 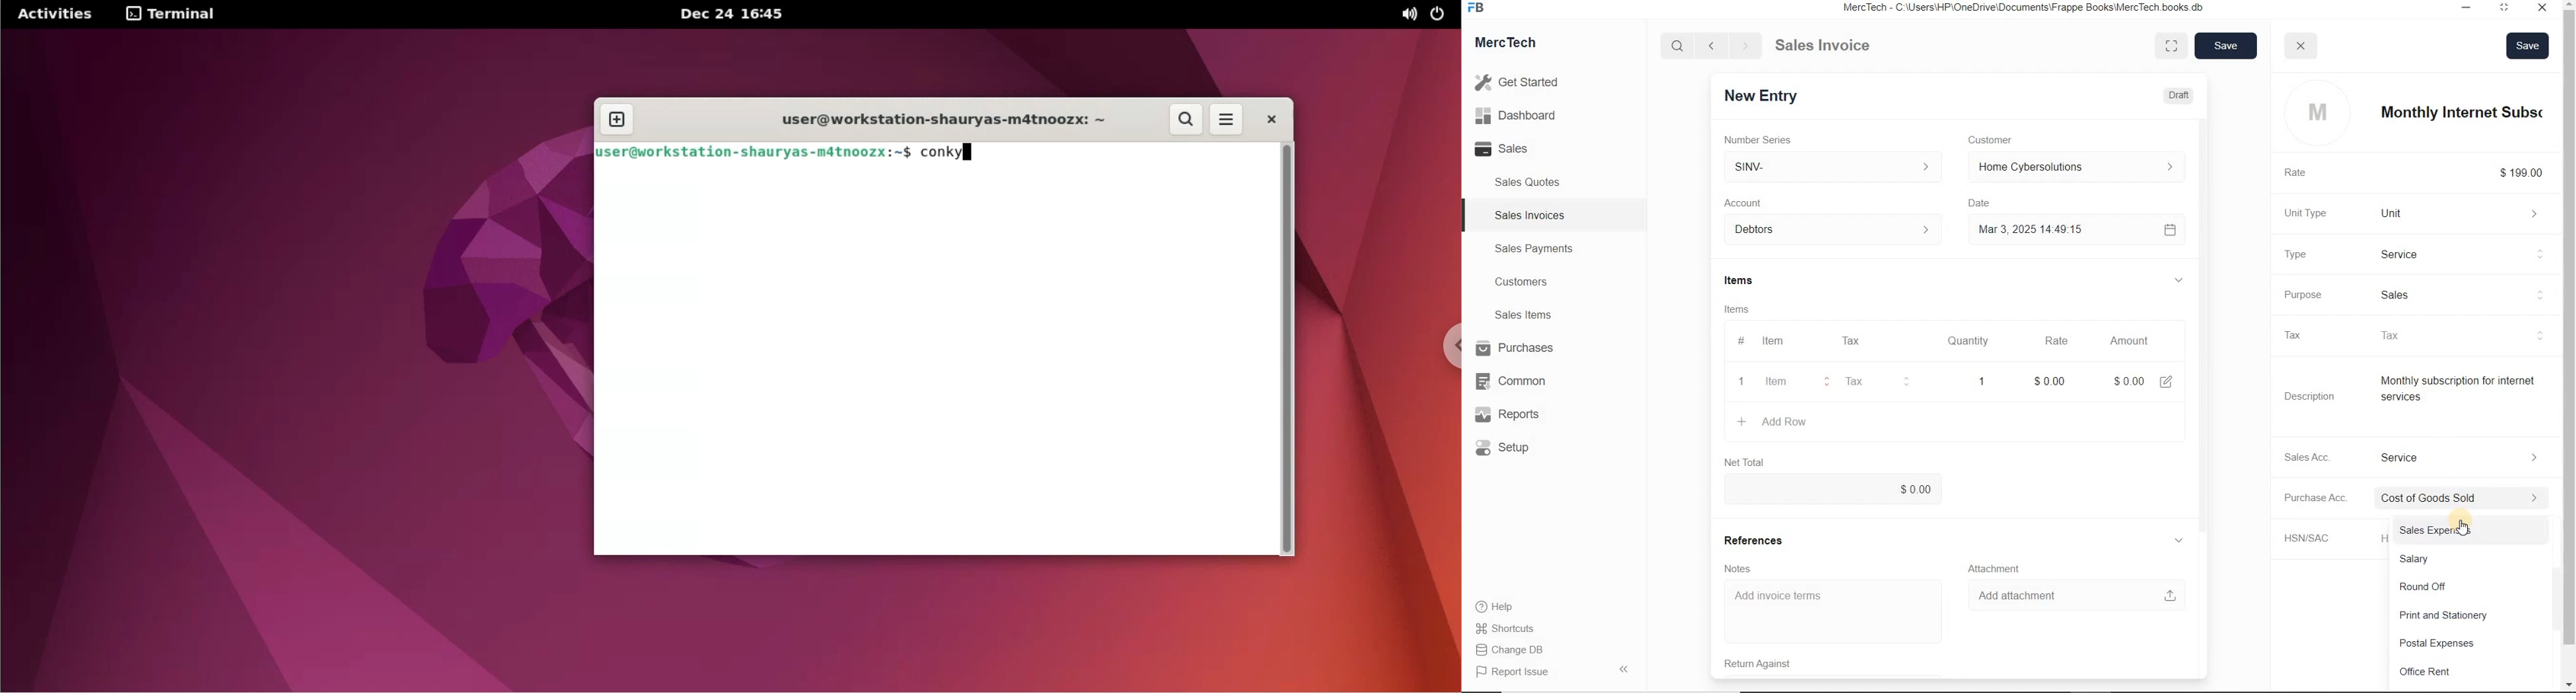 What do you see at coordinates (2000, 567) in the screenshot?
I see `Attachment` at bounding box center [2000, 567].